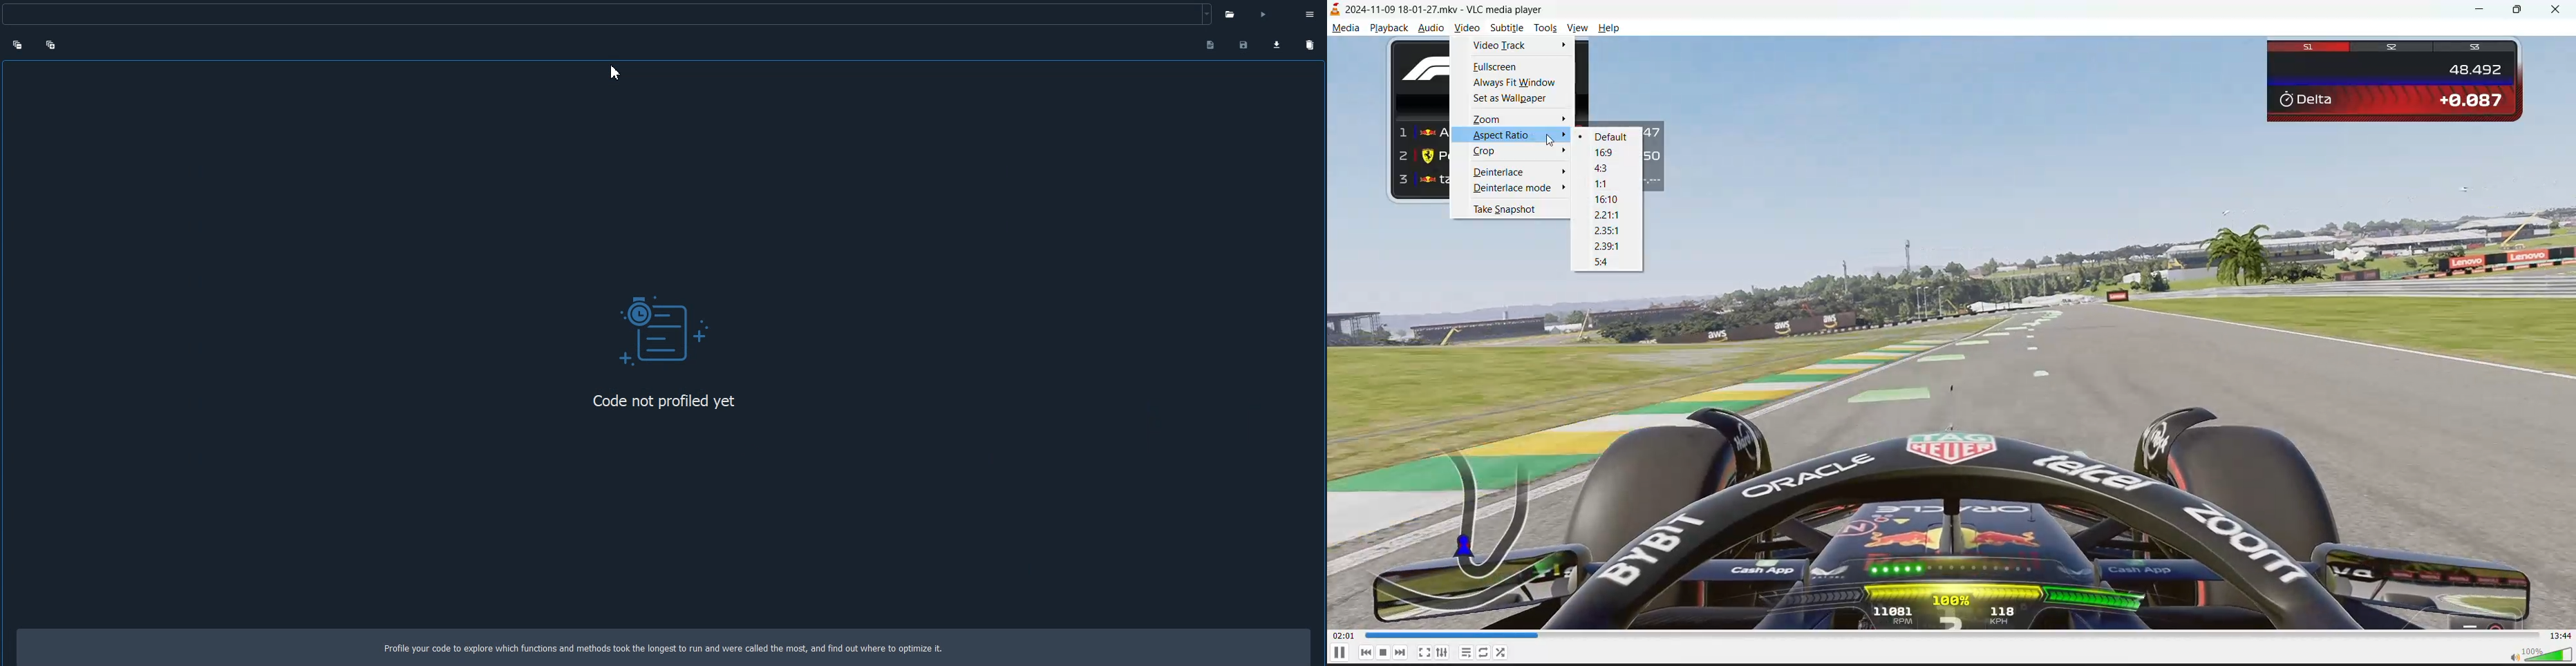 Image resolution: width=2576 pixels, height=672 pixels. Describe the element at coordinates (658, 402) in the screenshot. I see `Code not profiled yet` at that location.